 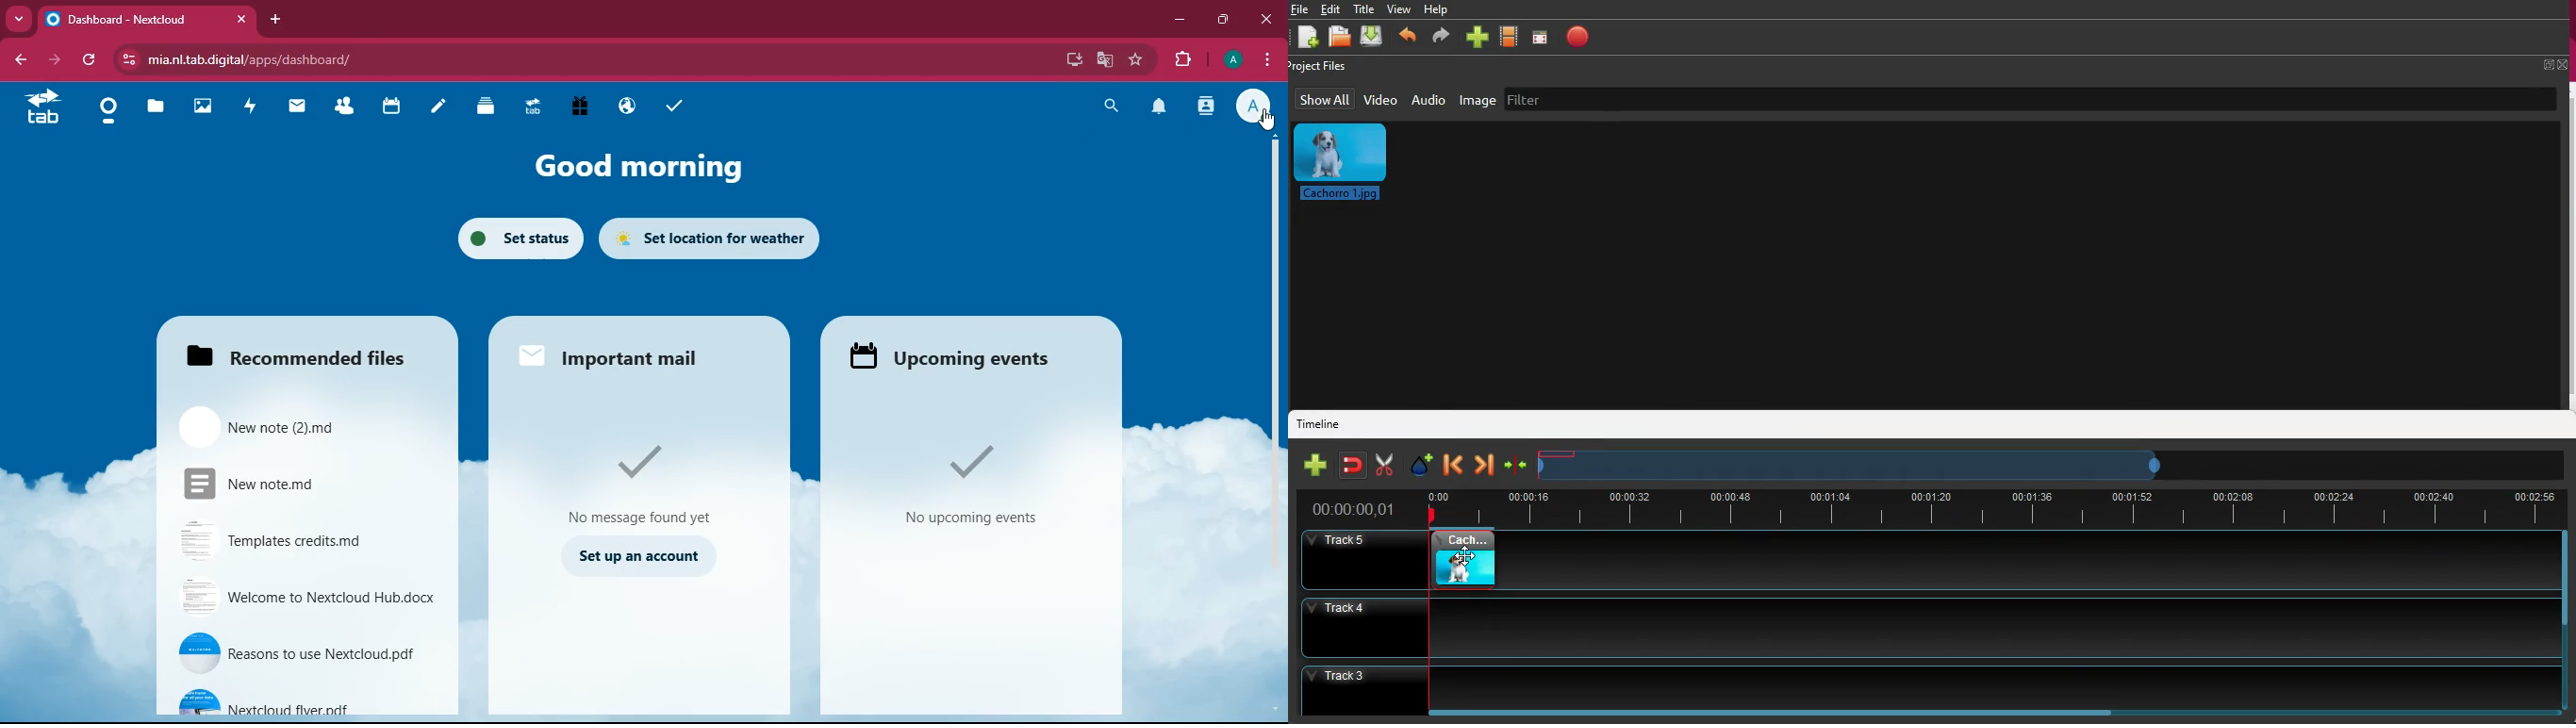 I want to click on favorite, so click(x=1137, y=59).